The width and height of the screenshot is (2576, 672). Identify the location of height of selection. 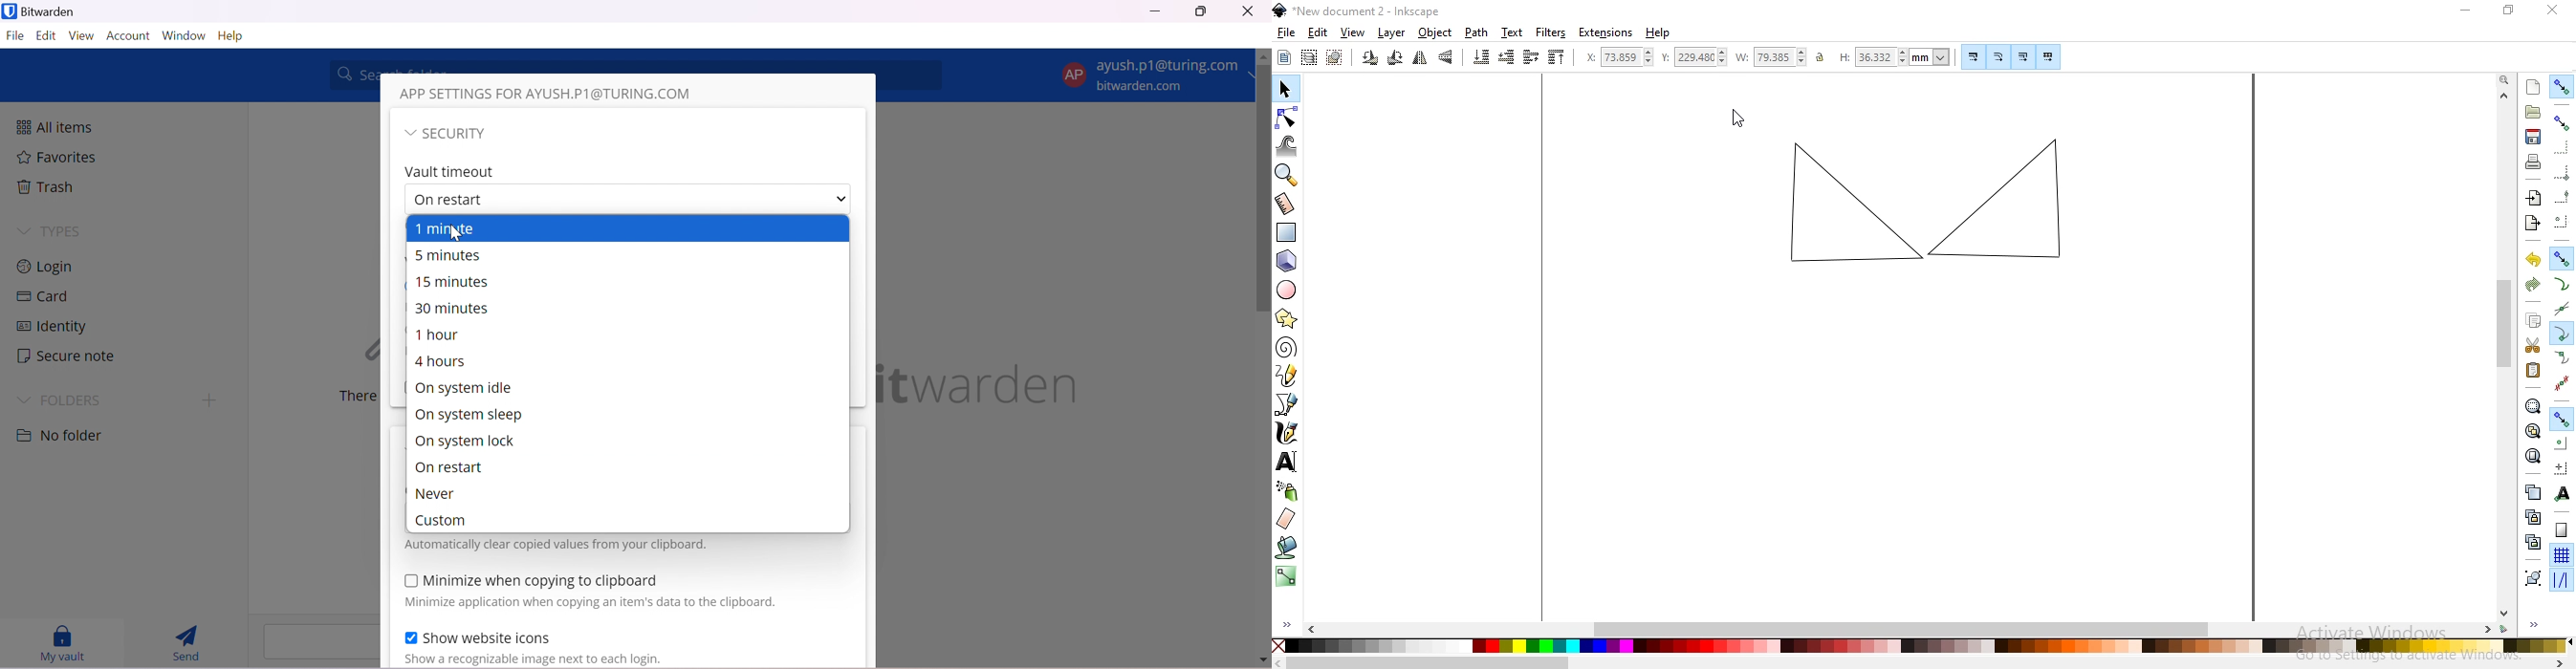
(1895, 57).